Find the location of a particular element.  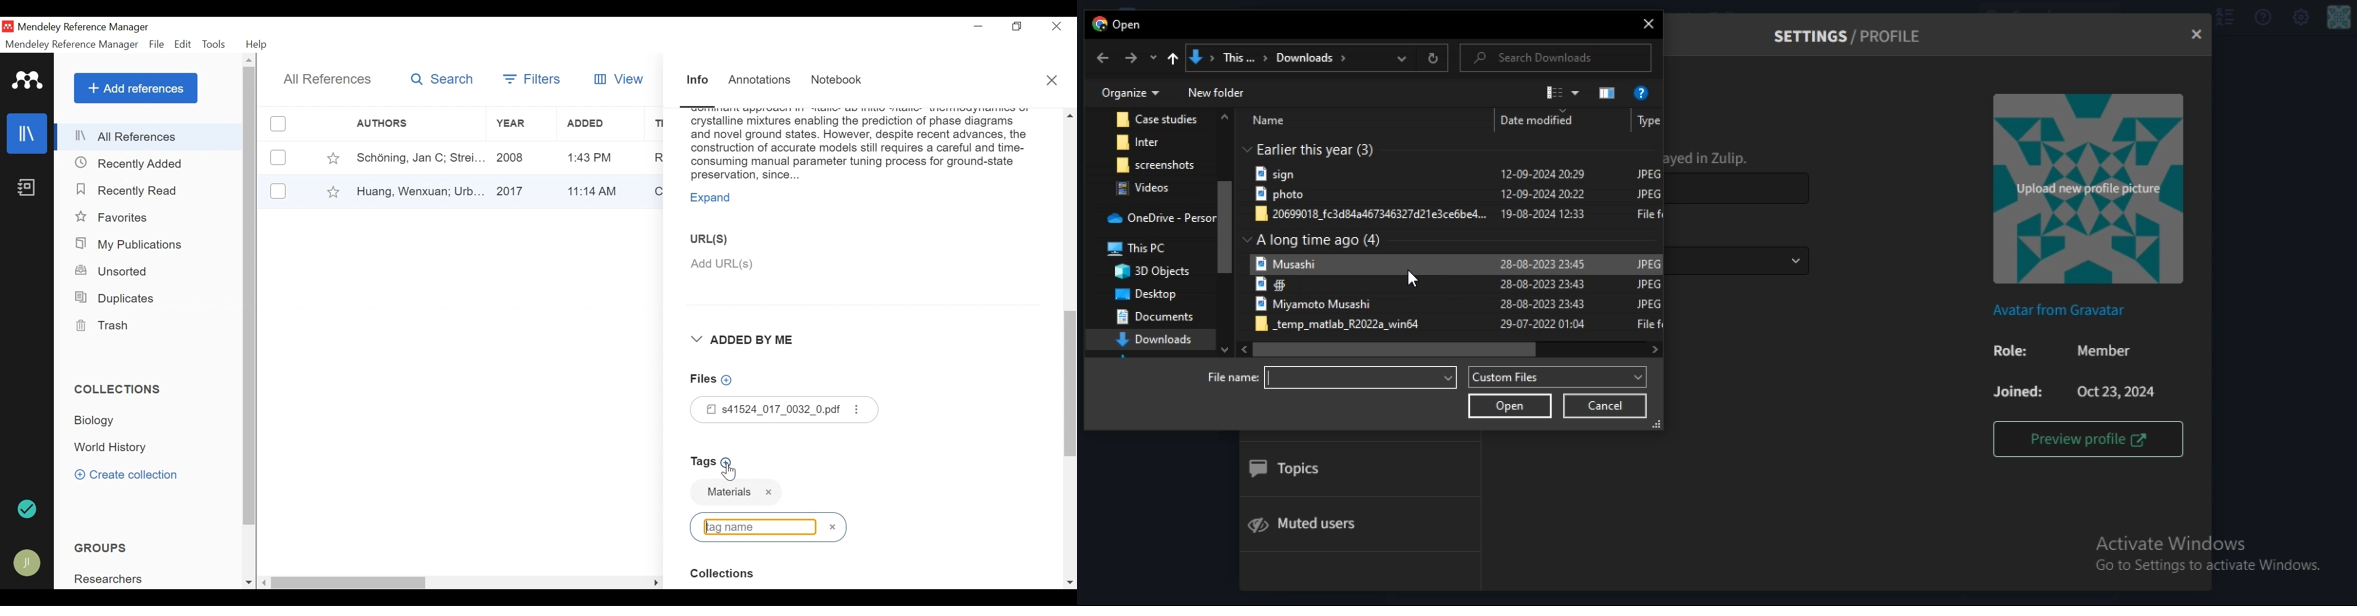

(un)select all is located at coordinates (278, 124).